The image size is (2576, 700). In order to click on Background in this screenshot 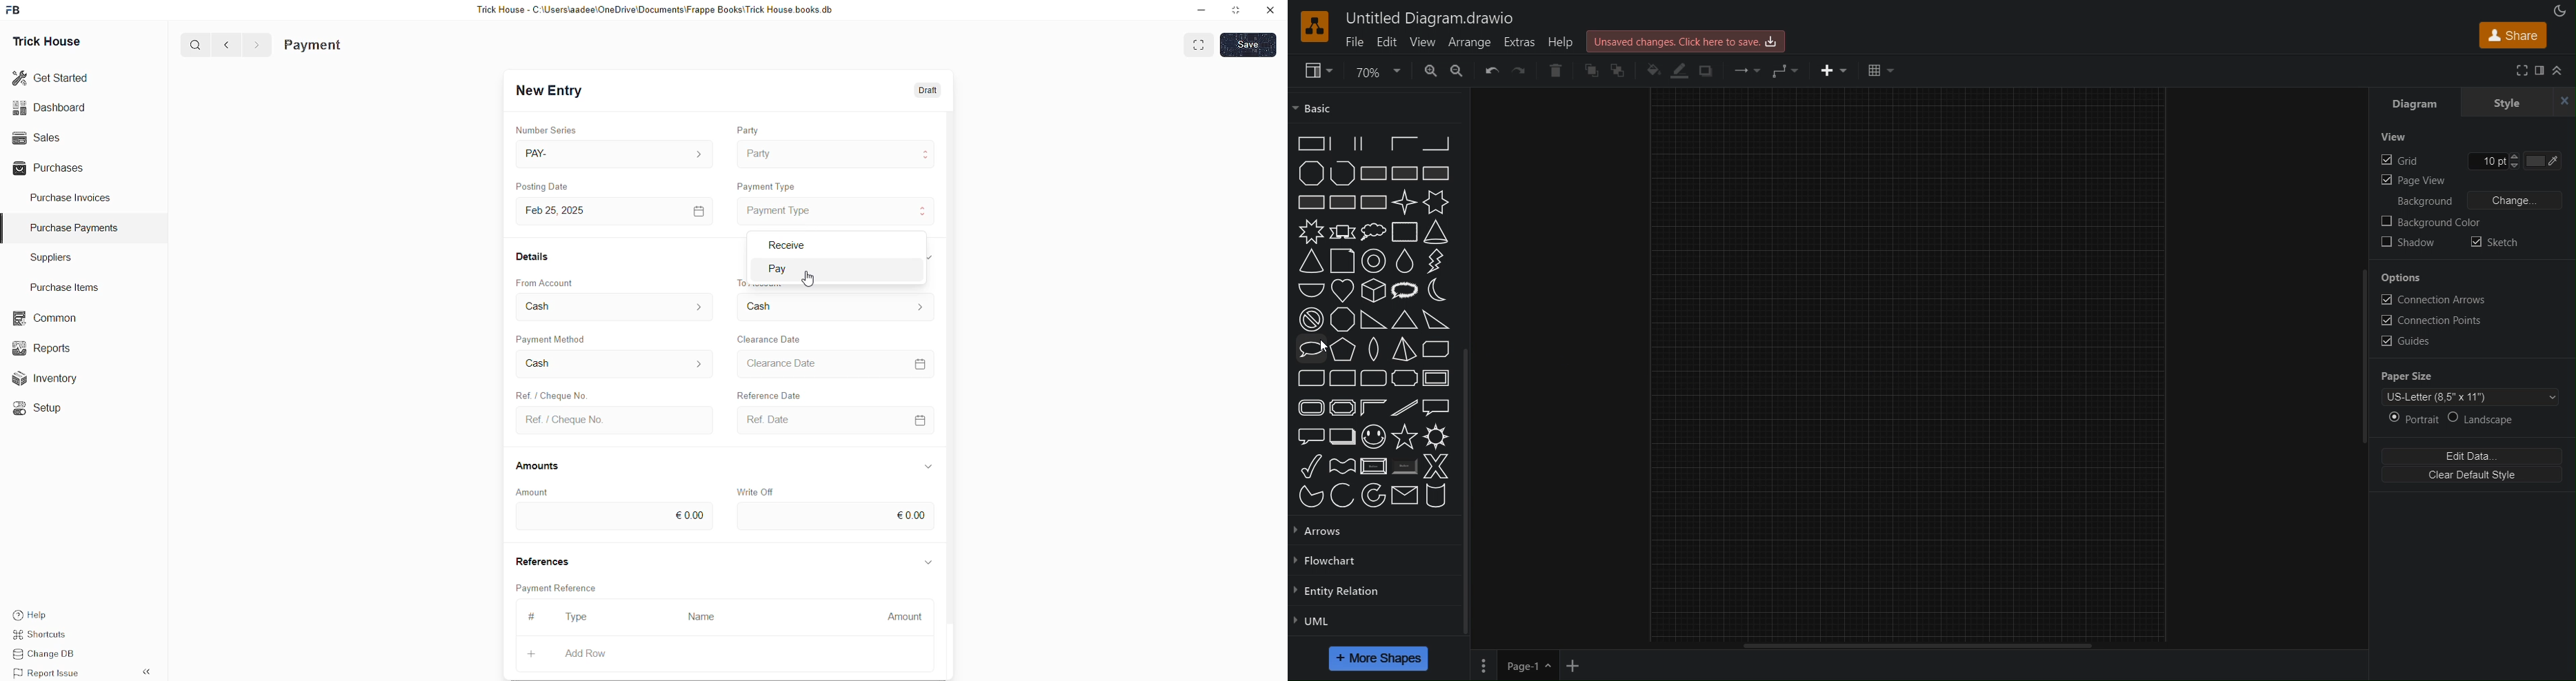, I will do `click(2424, 202)`.